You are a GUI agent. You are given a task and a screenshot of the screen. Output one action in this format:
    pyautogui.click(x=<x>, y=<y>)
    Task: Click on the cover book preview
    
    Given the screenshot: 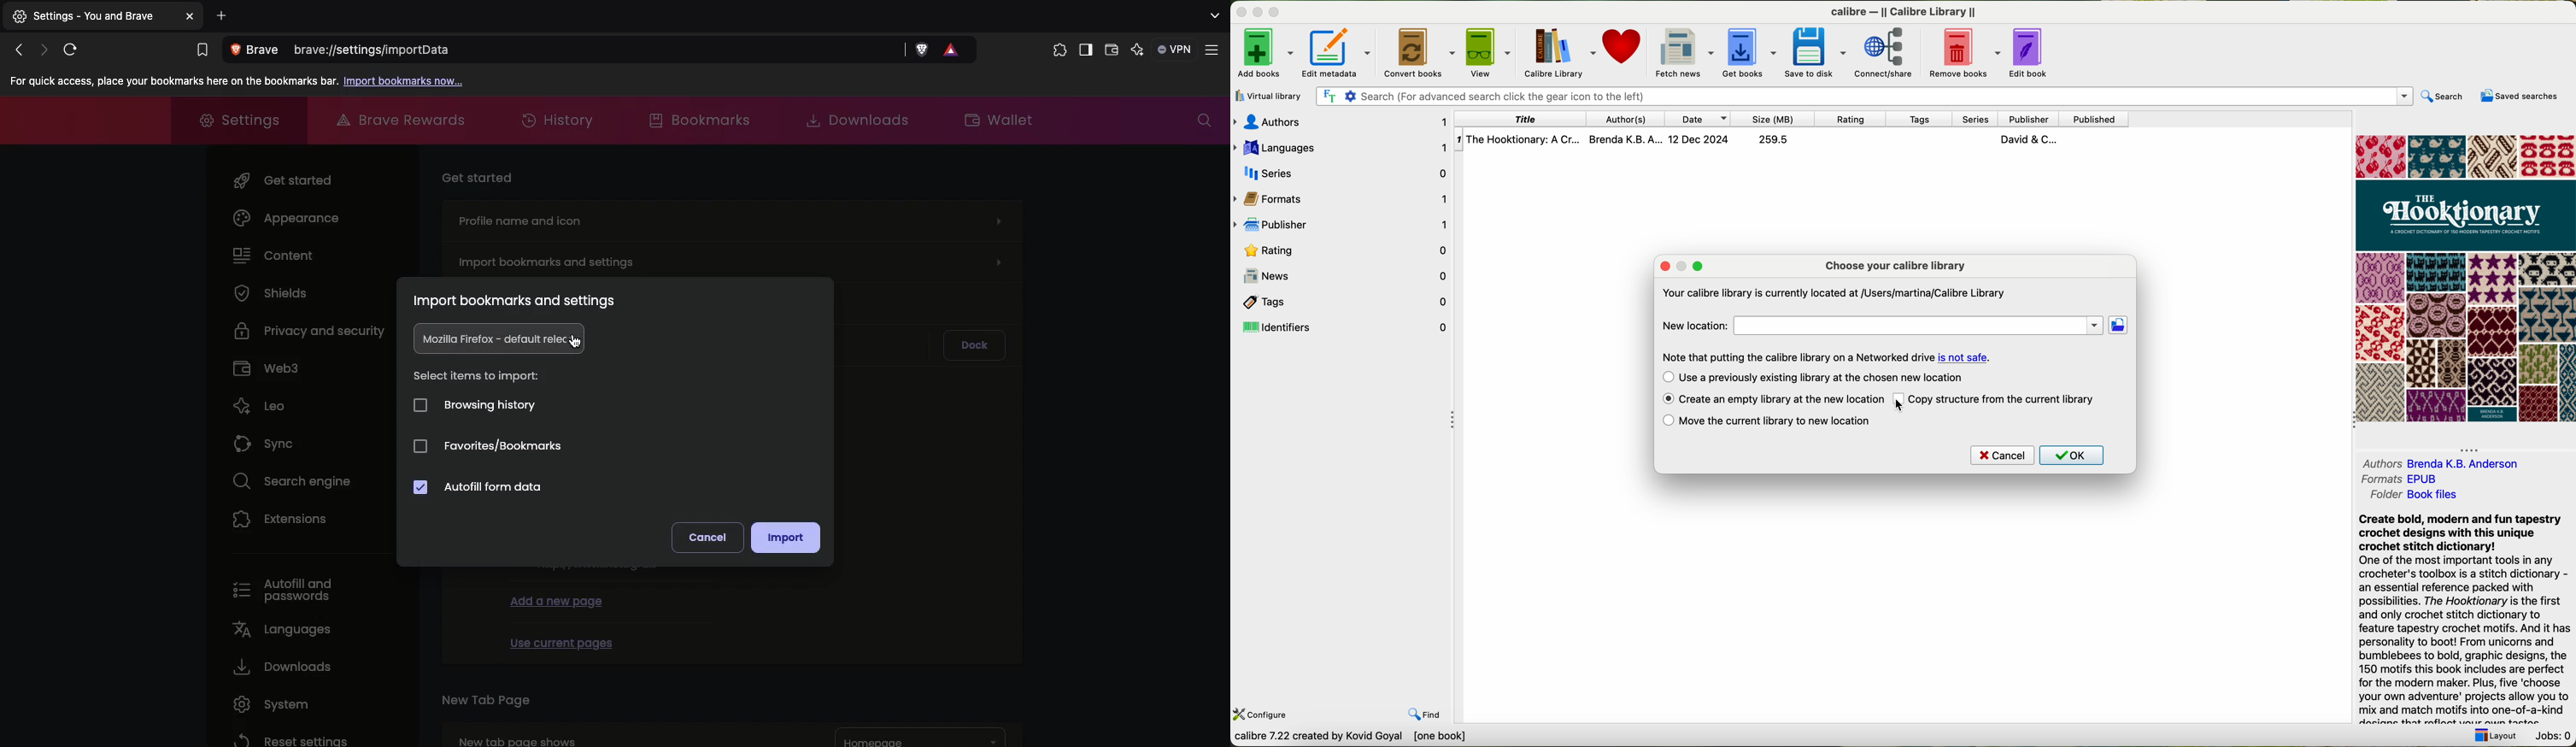 What is the action you would take?
    pyautogui.click(x=2464, y=279)
    